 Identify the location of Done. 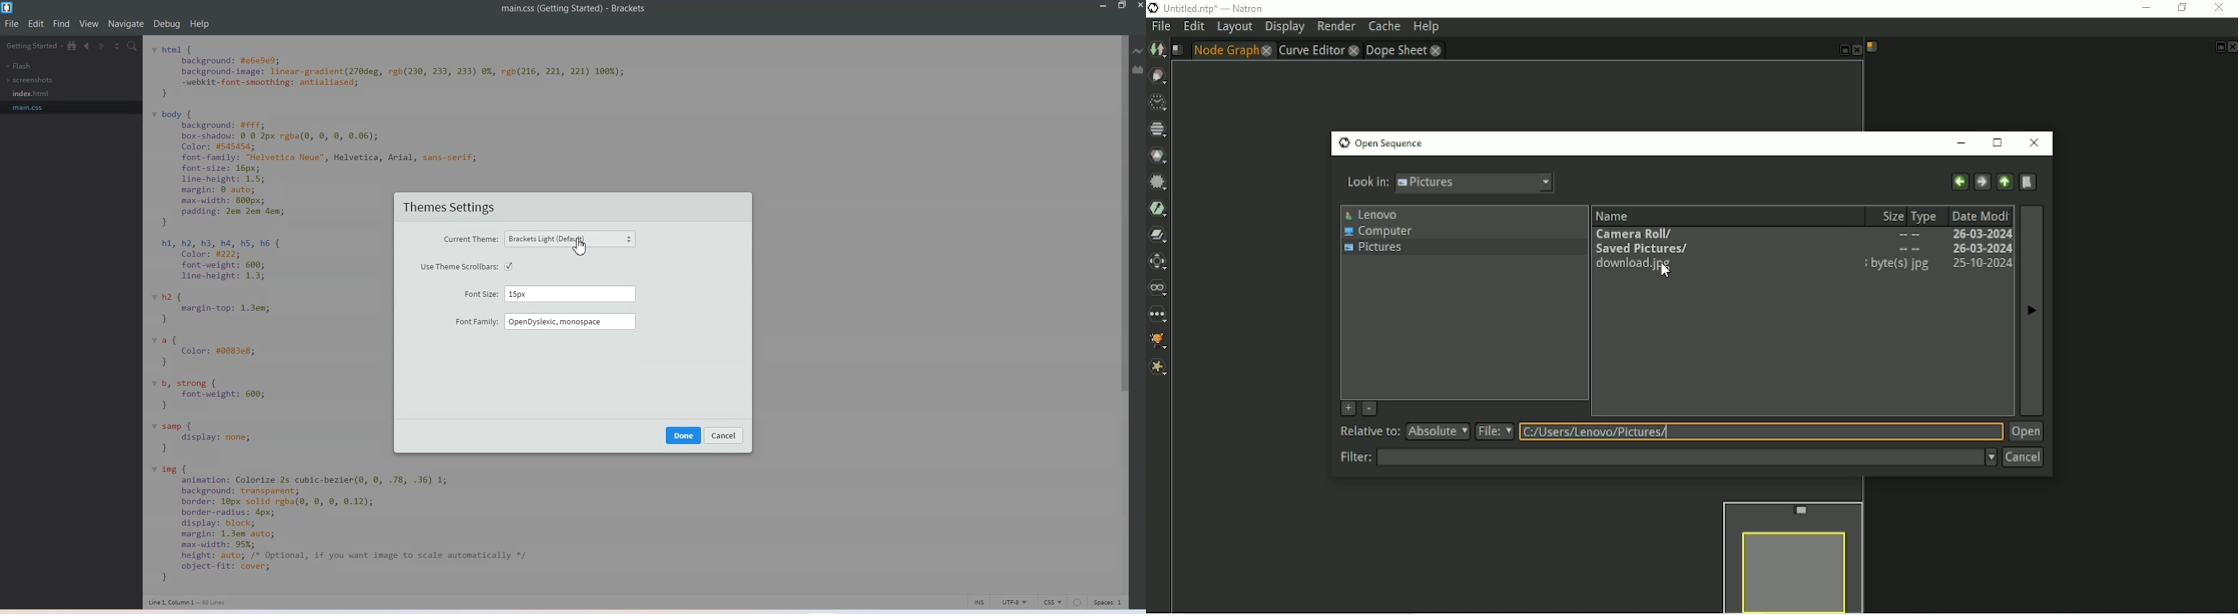
(684, 435).